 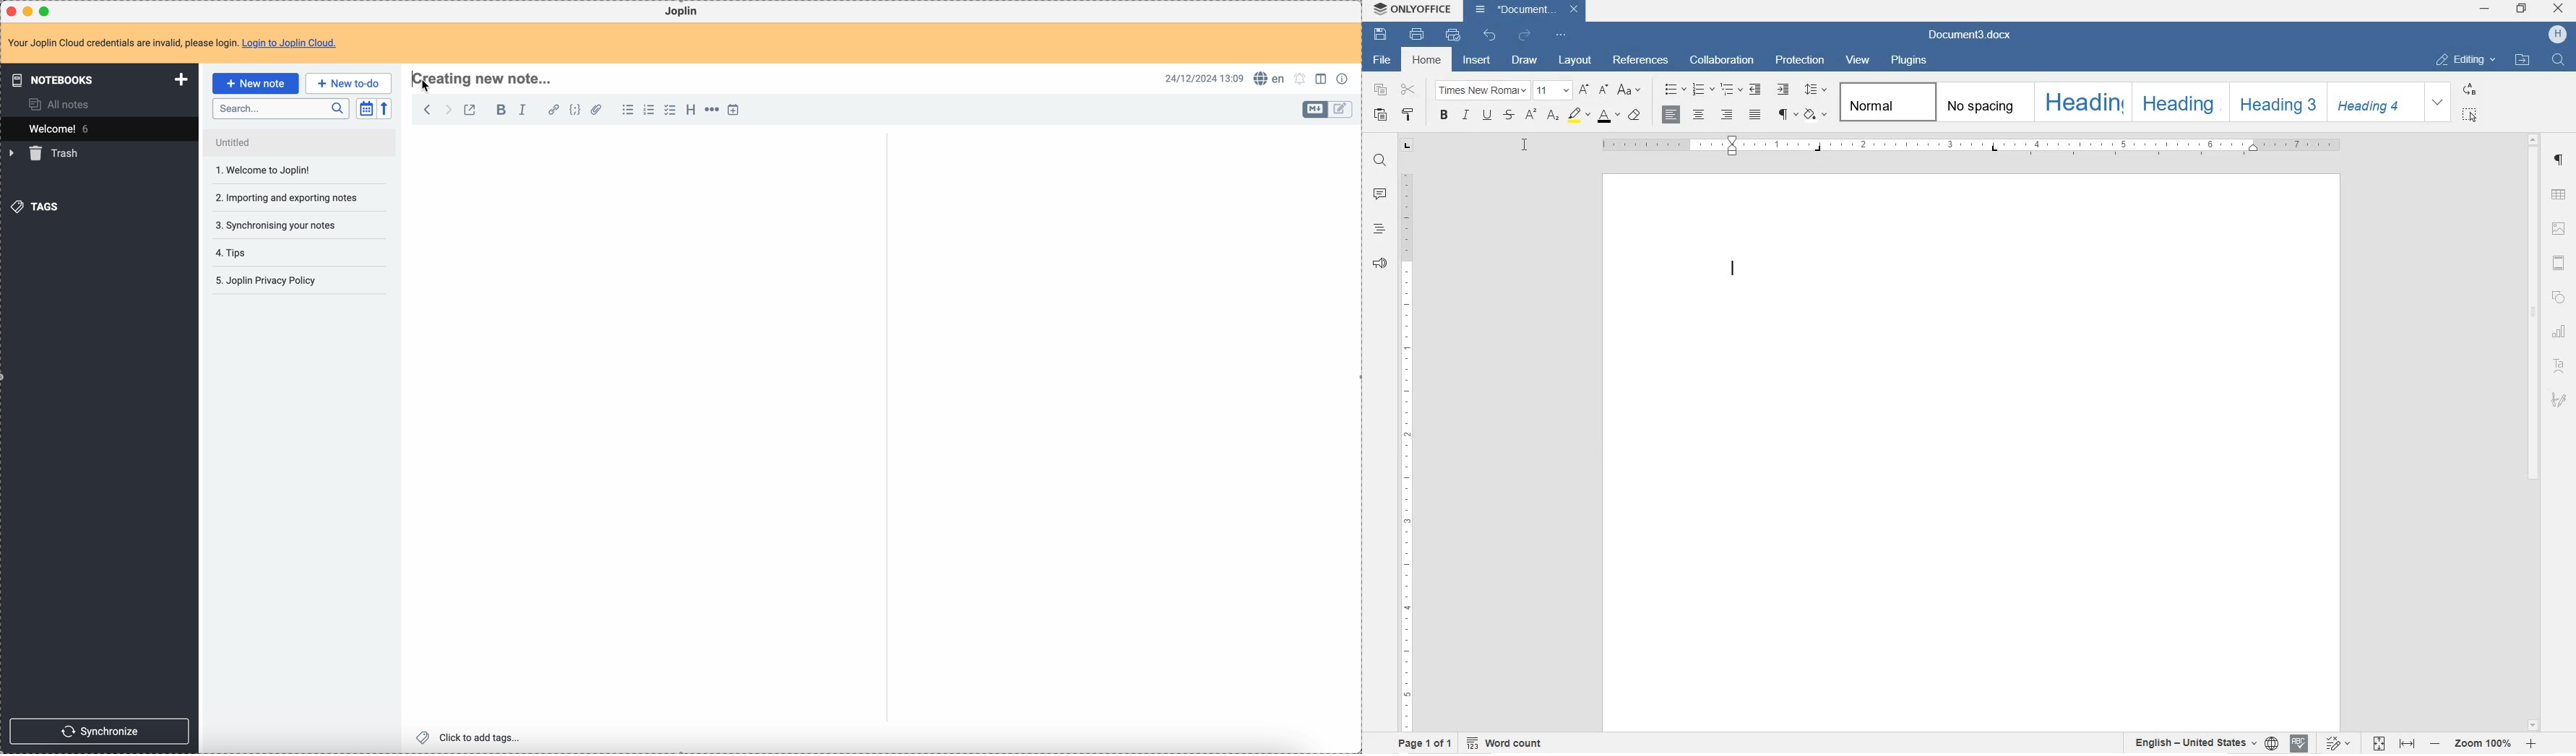 I want to click on back, so click(x=427, y=109).